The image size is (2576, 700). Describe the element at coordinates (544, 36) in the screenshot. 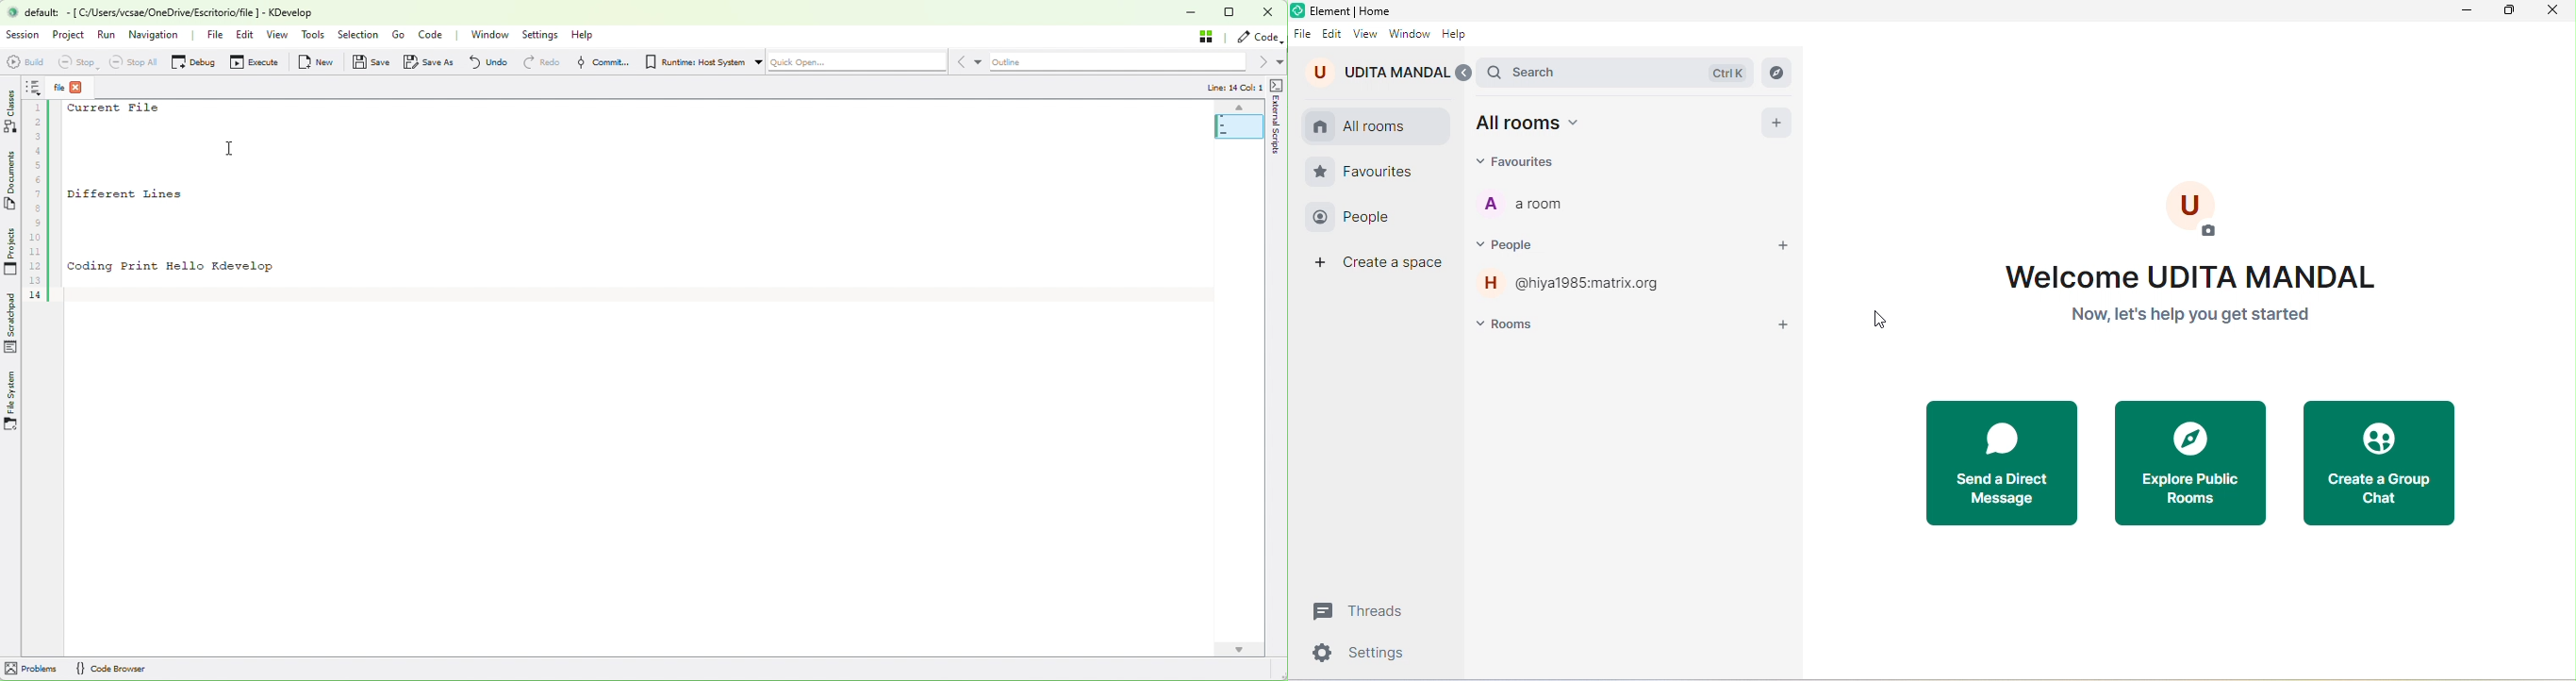

I see `Settings` at that location.